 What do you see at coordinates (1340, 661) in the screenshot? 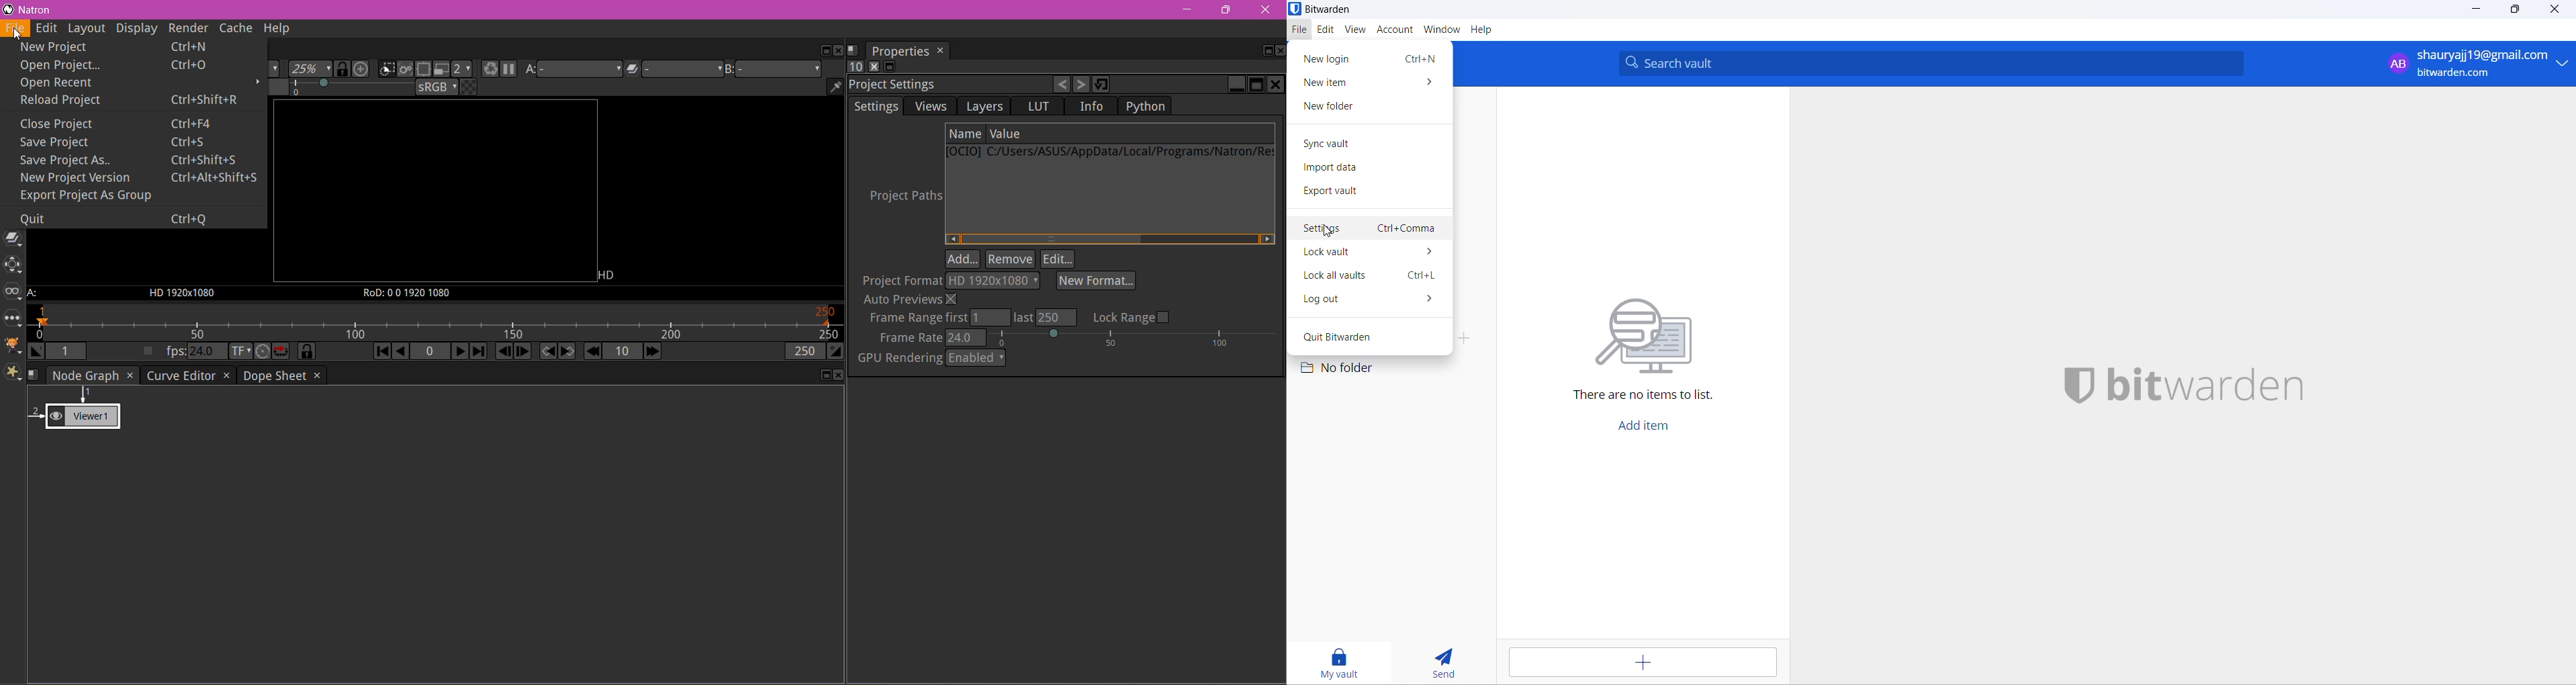
I see `my vault` at bounding box center [1340, 661].